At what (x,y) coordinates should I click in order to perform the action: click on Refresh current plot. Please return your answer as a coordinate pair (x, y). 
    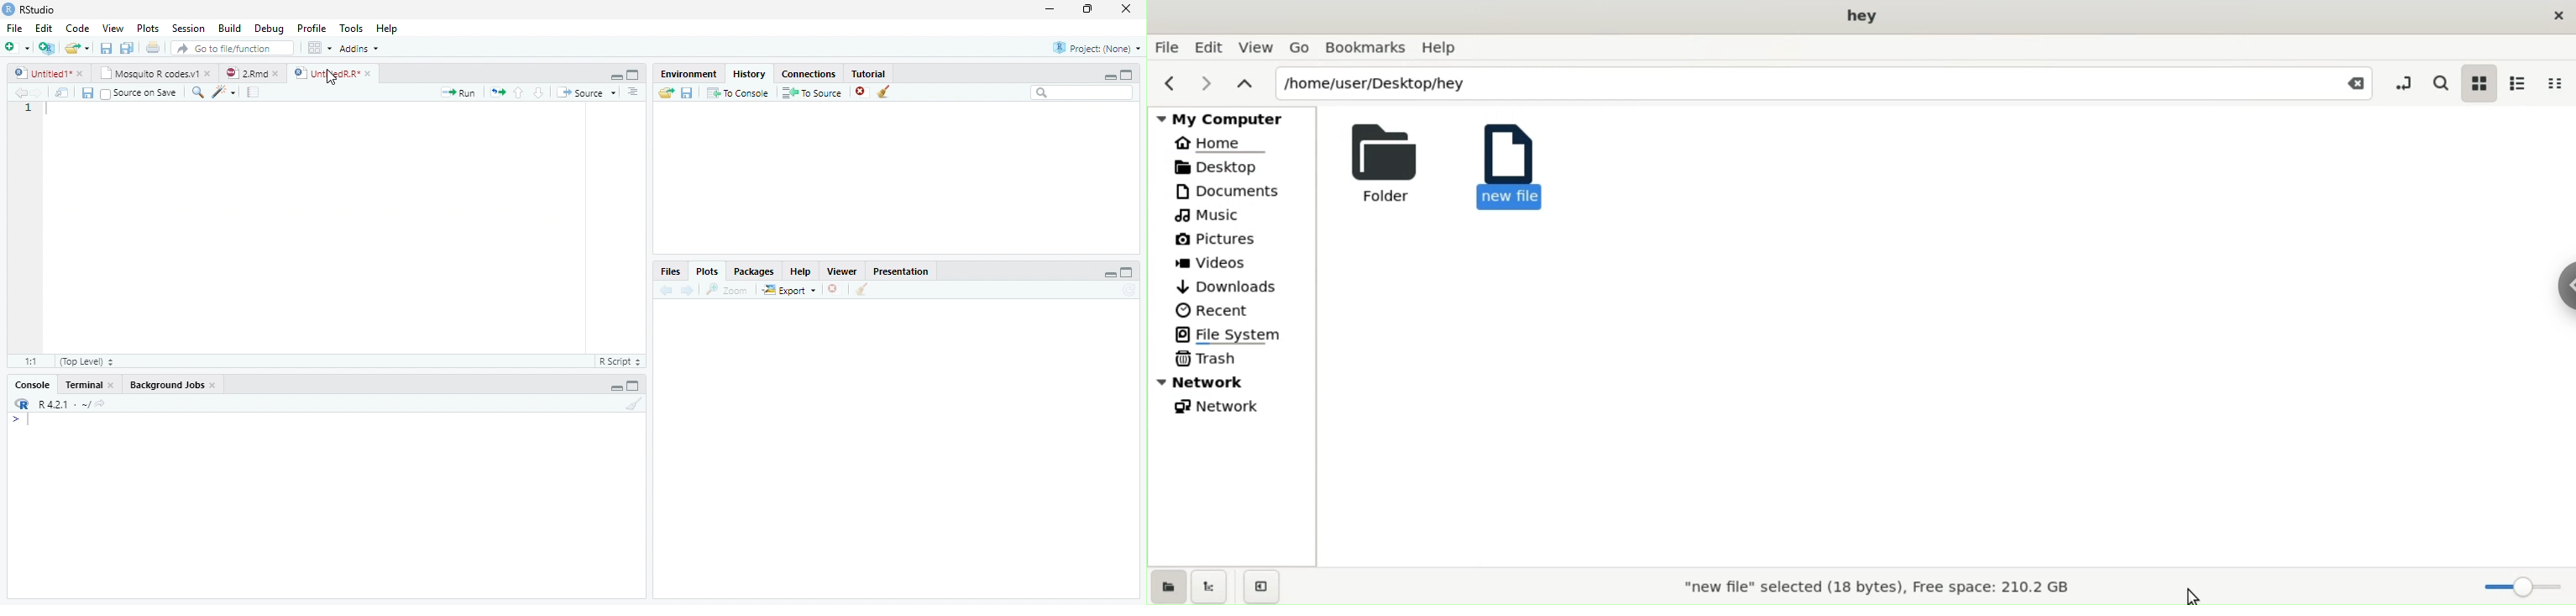
    Looking at the image, I should click on (1131, 290).